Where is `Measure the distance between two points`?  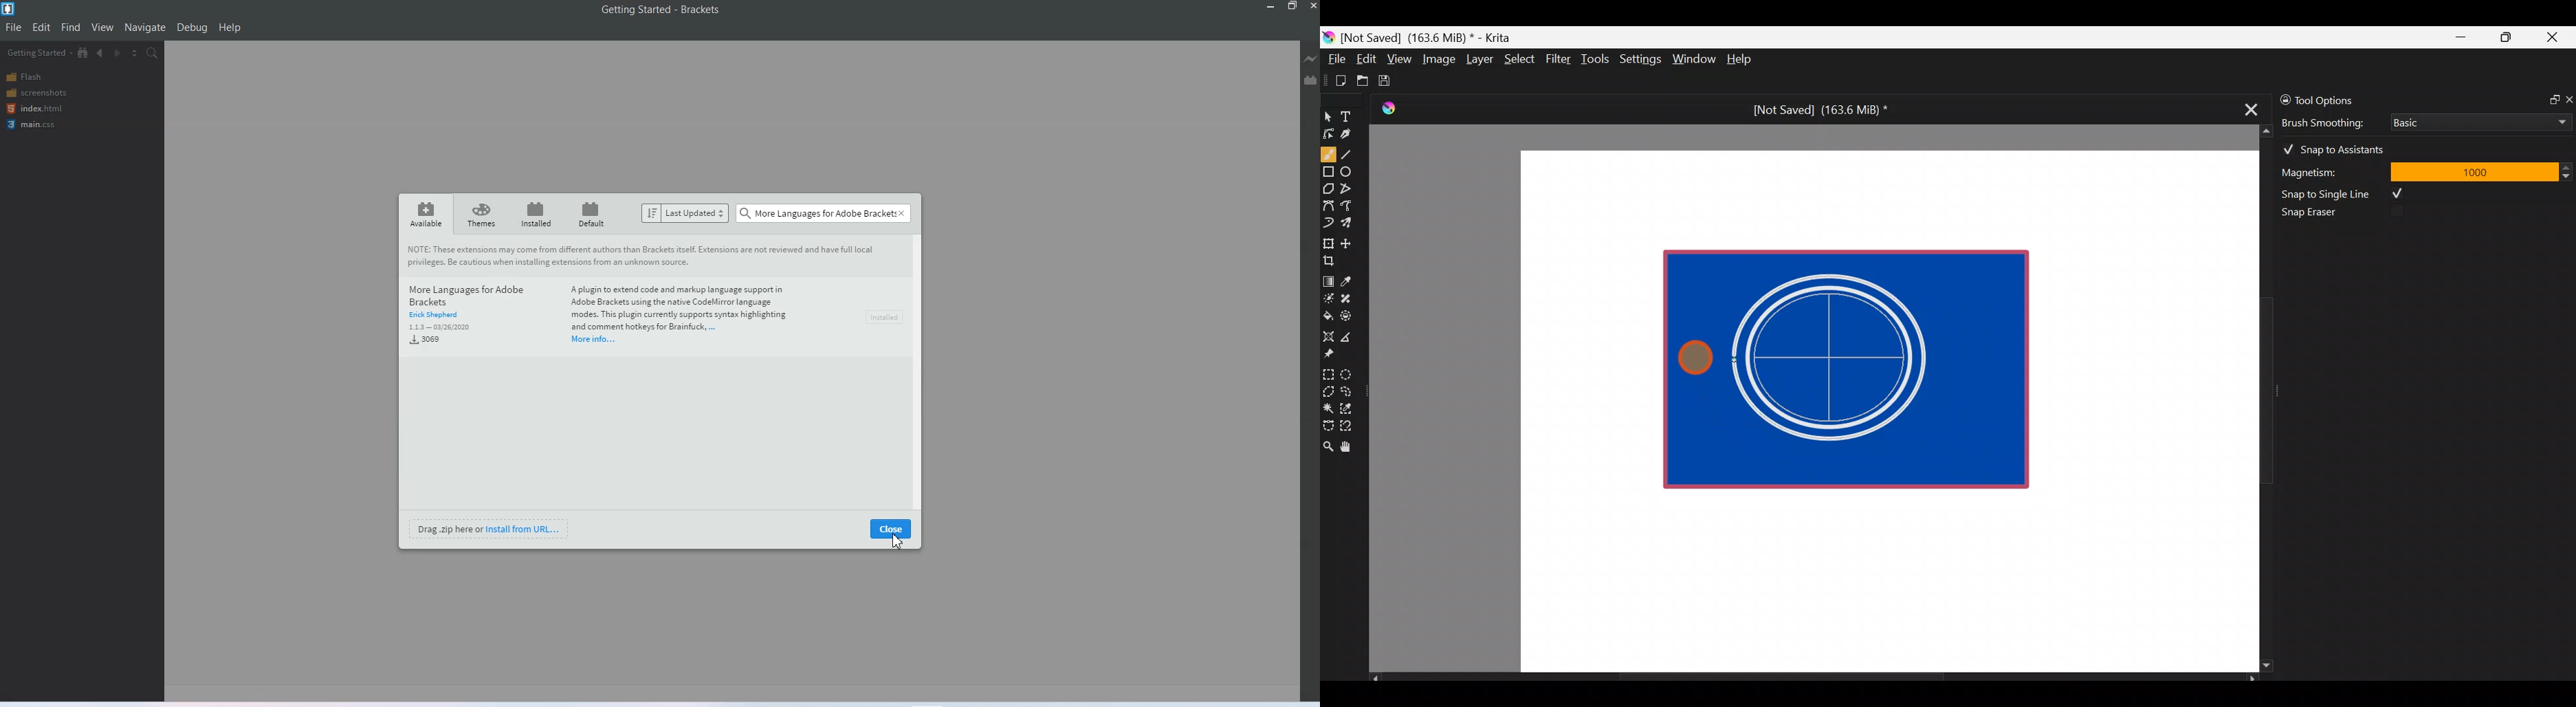 Measure the distance between two points is located at coordinates (1350, 333).